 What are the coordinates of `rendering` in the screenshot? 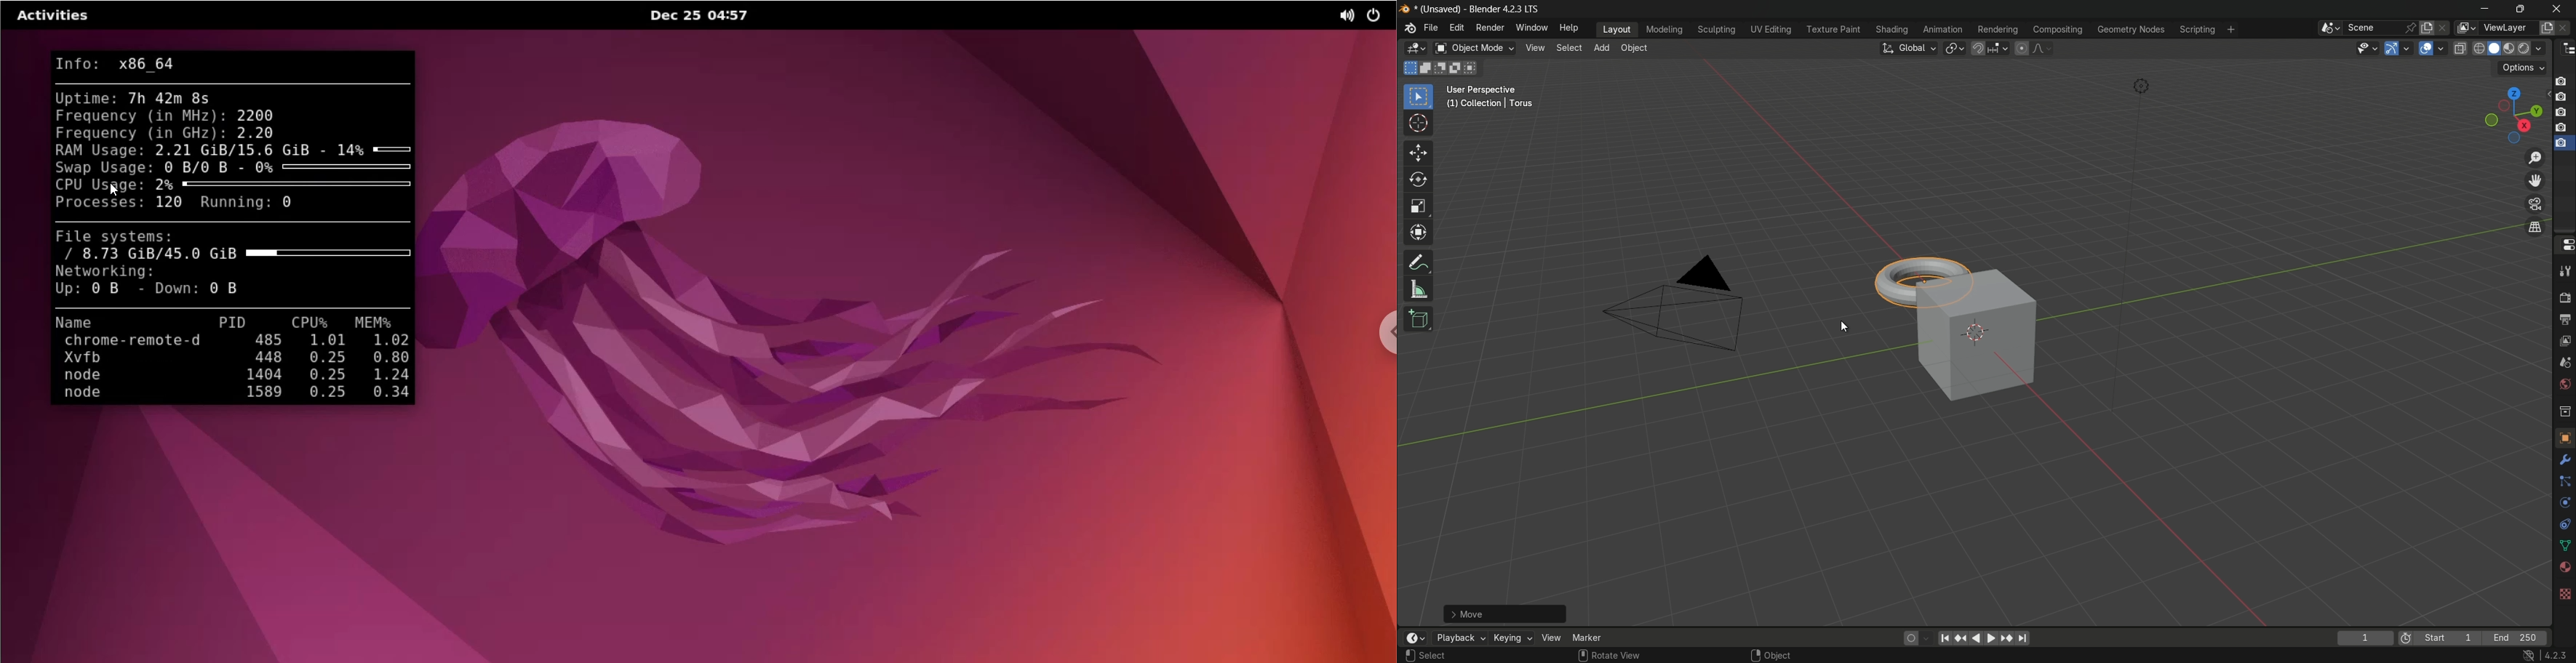 It's located at (1998, 30).